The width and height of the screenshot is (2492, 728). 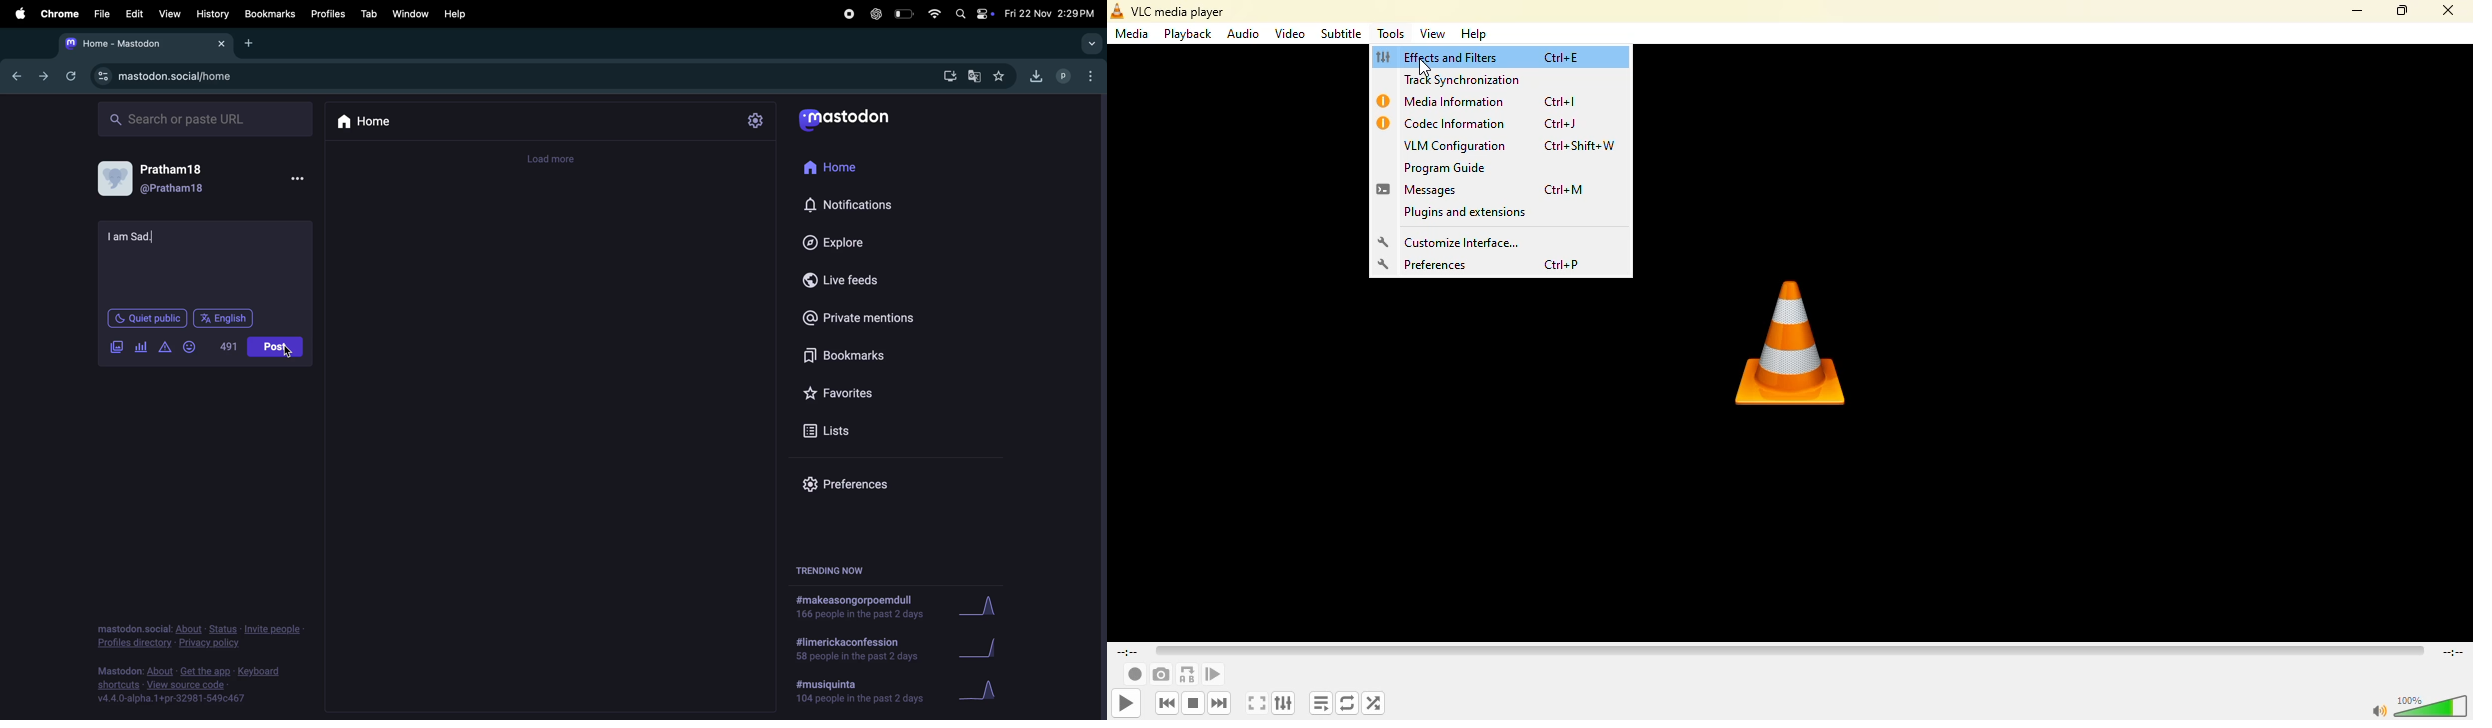 What do you see at coordinates (203, 117) in the screenshot?
I see `searchbar` at bounding box center [203, 117].